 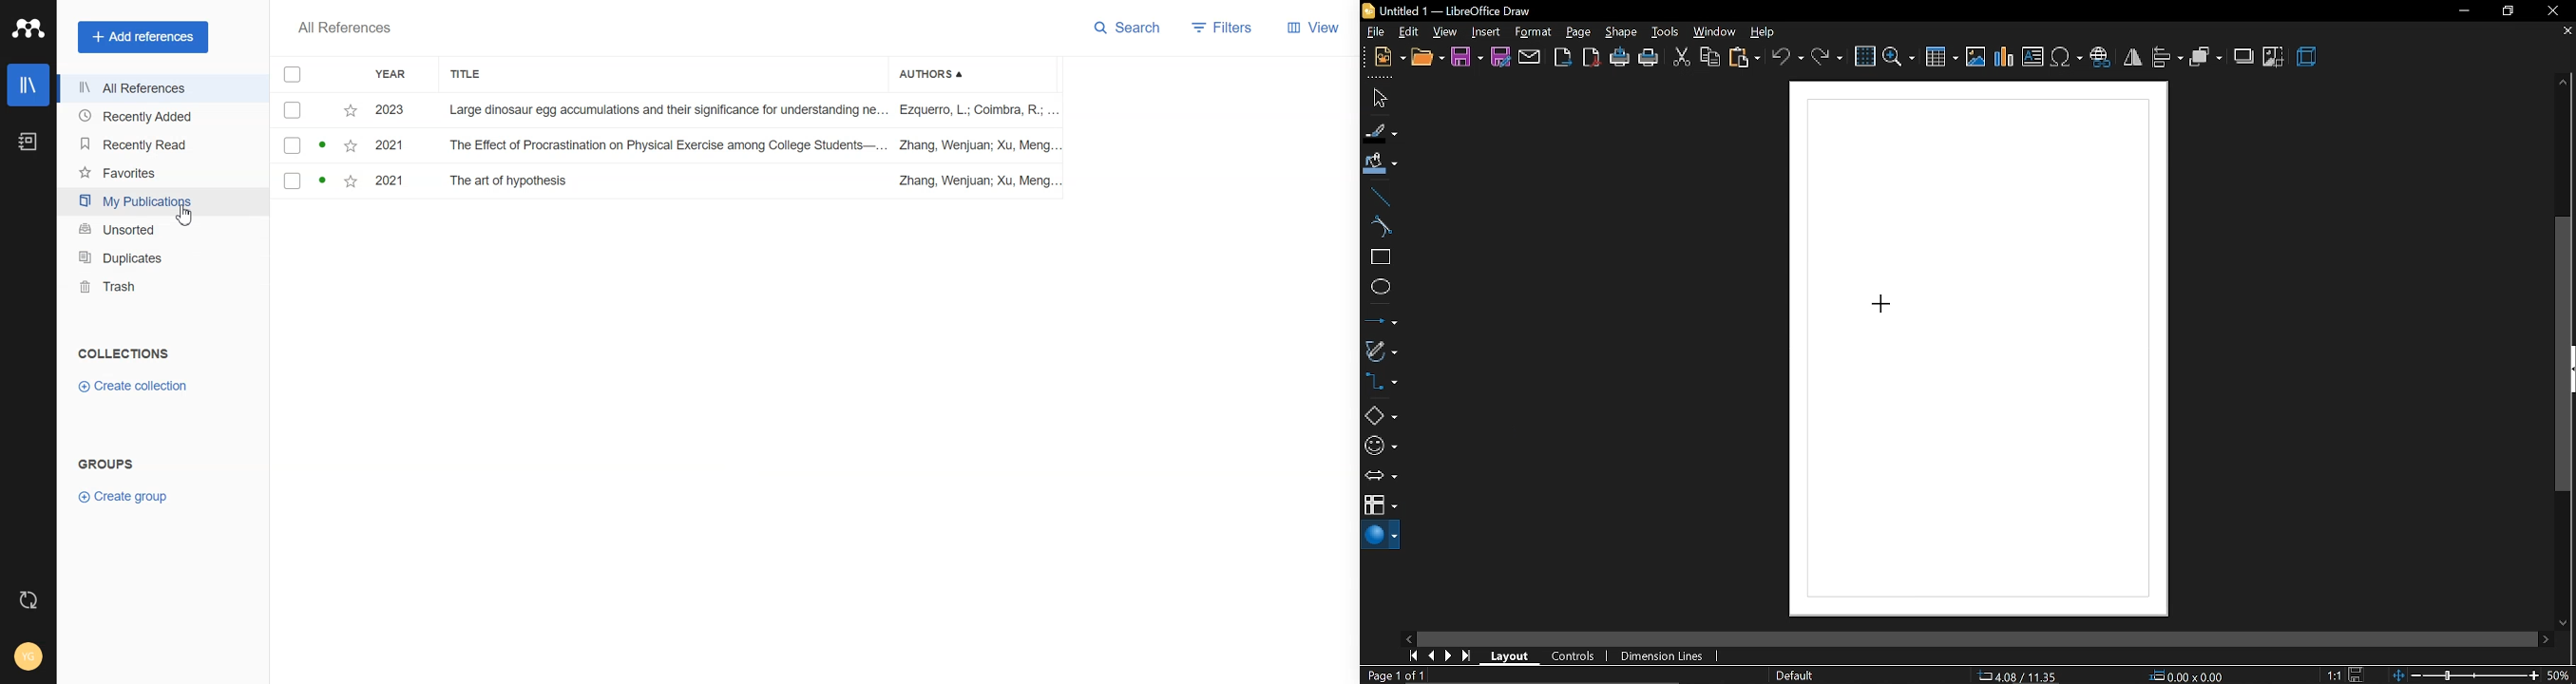 What do you see at coordinates (127, 496) in the screenshot?
I see `Create group` at bounding box center [127, 496].